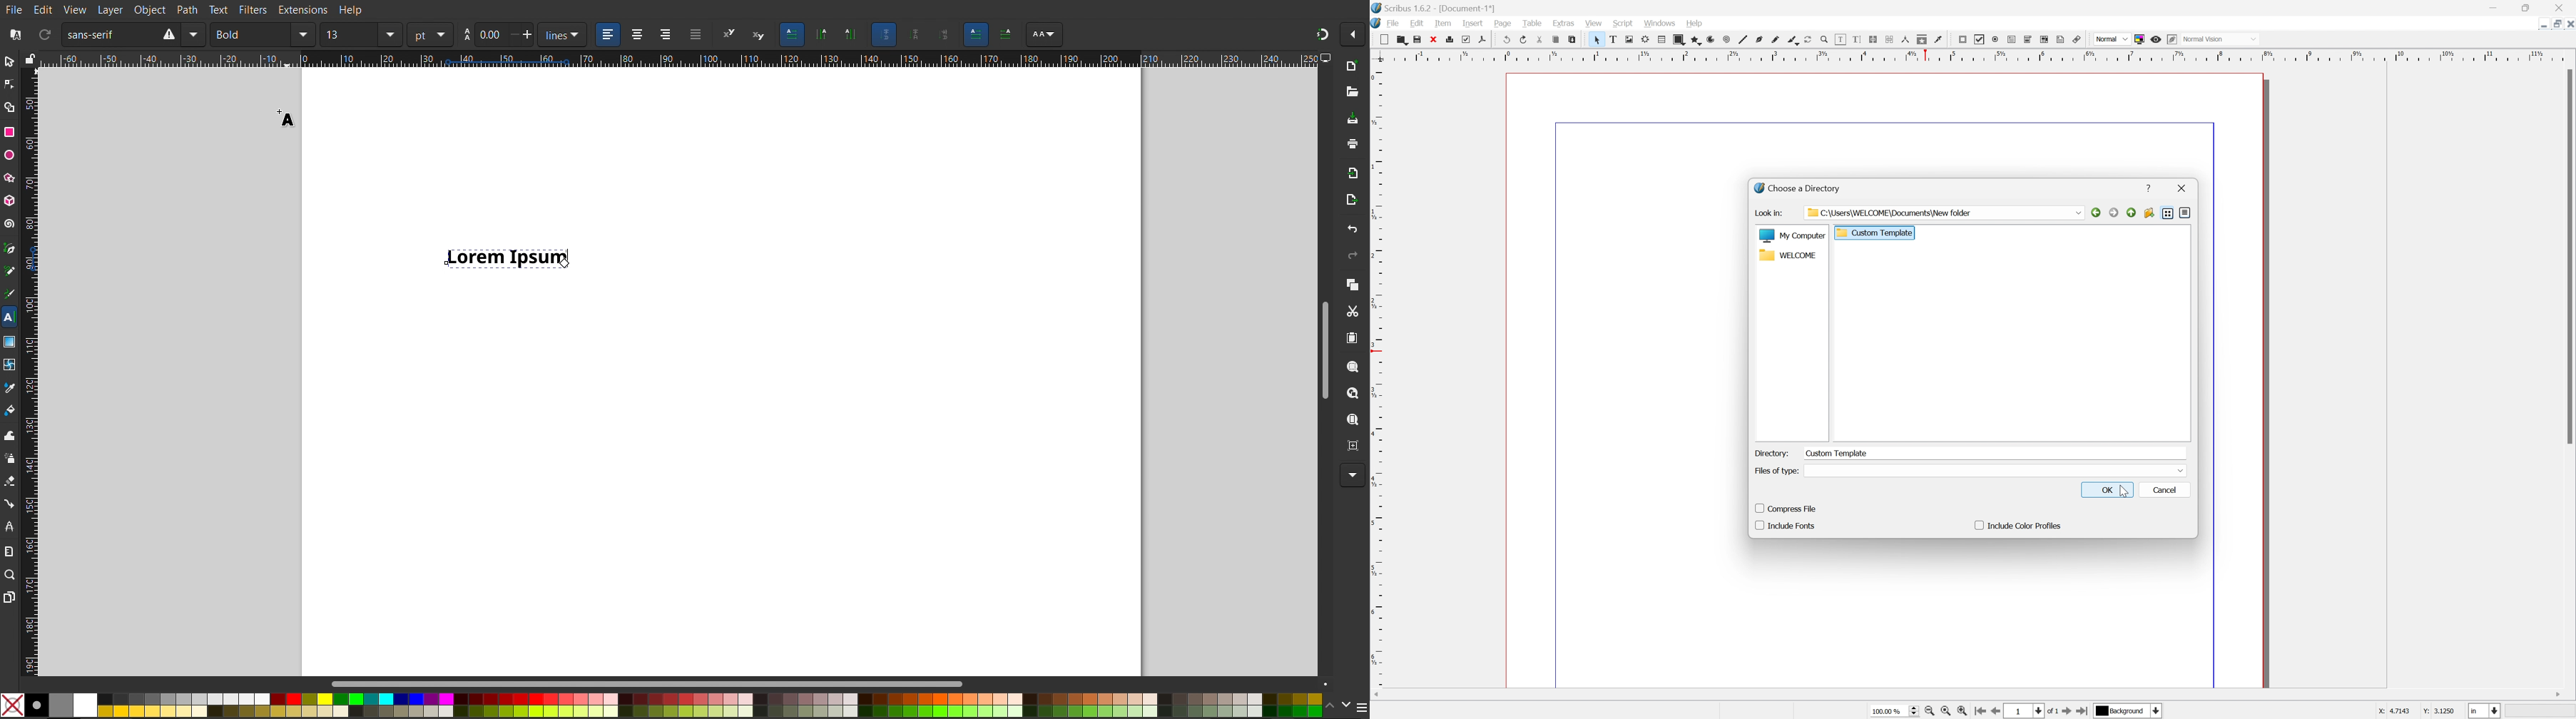 Image resolution: width=2576 pixels, height=728 pixels. What do you see at coordinates (1521, 39) in the screenshot?
I see `redo` at bounding box center [1521, 39].